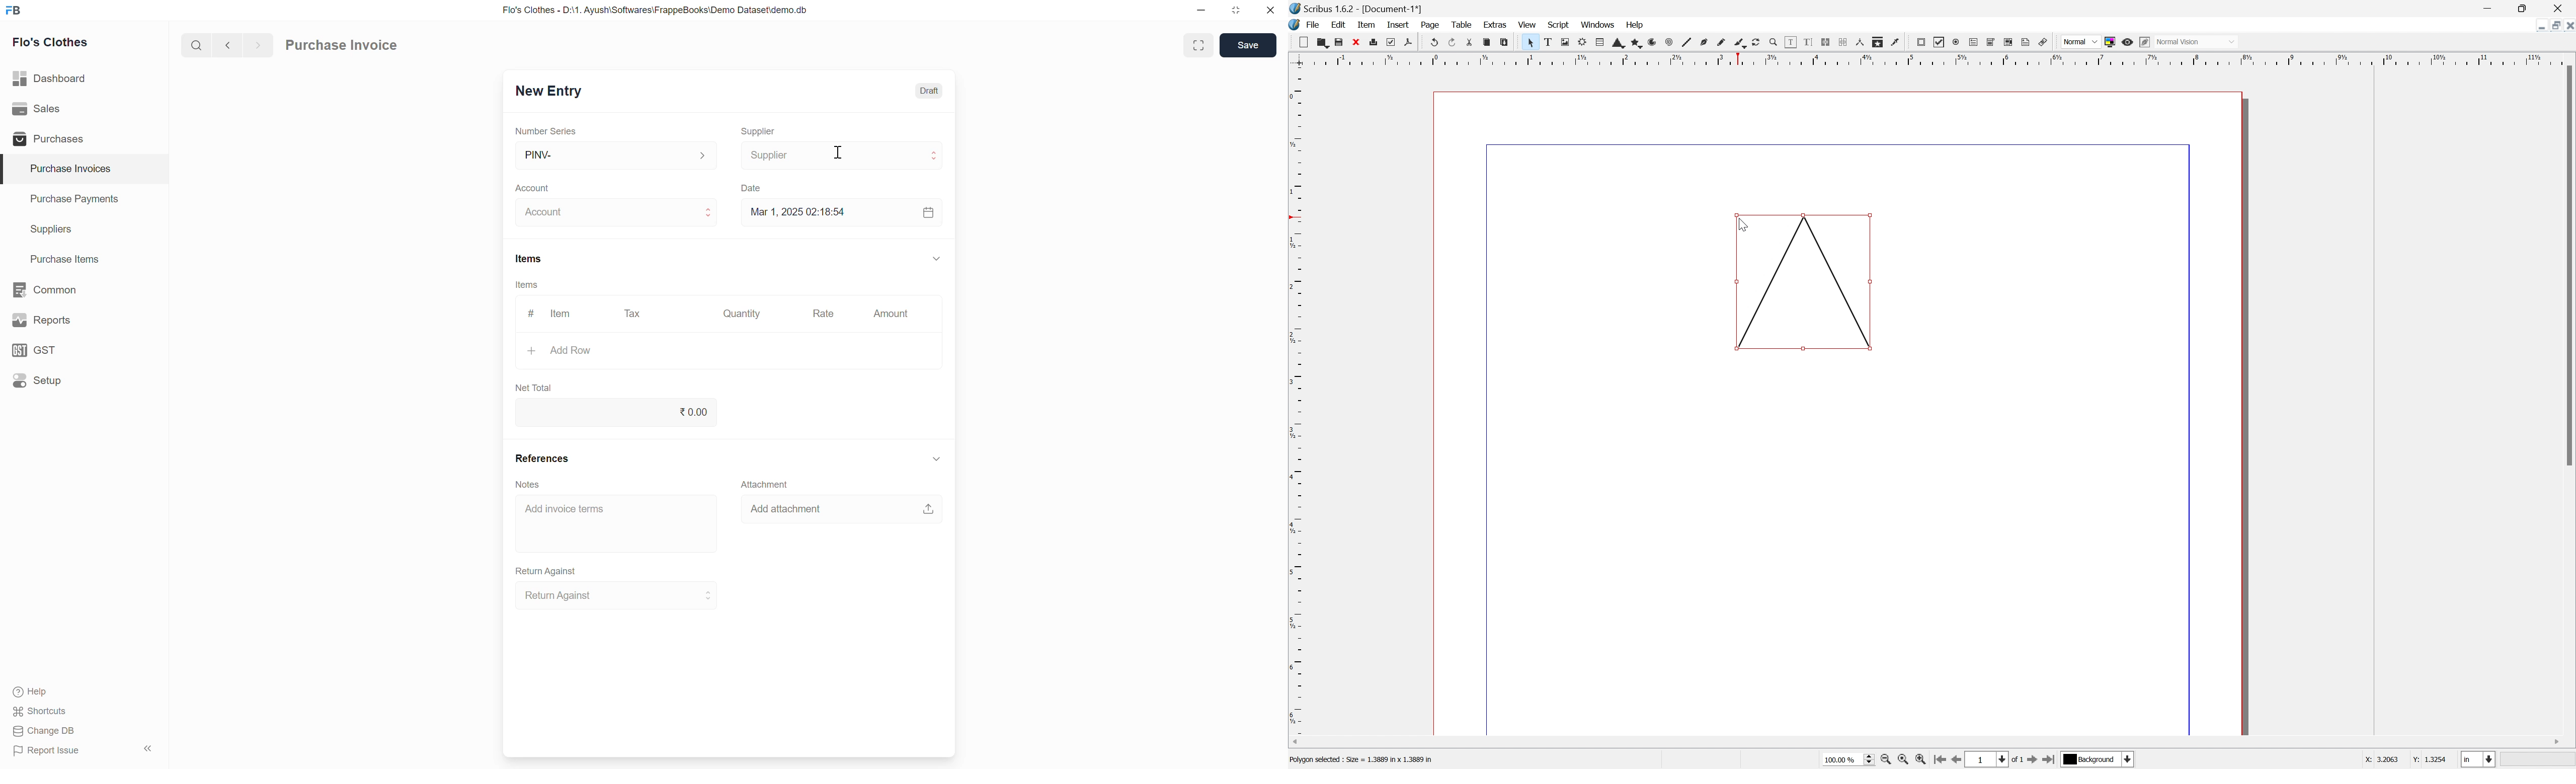 This screenshot has width=2576, height=784. I want to click on Help, so click(1635, 26).